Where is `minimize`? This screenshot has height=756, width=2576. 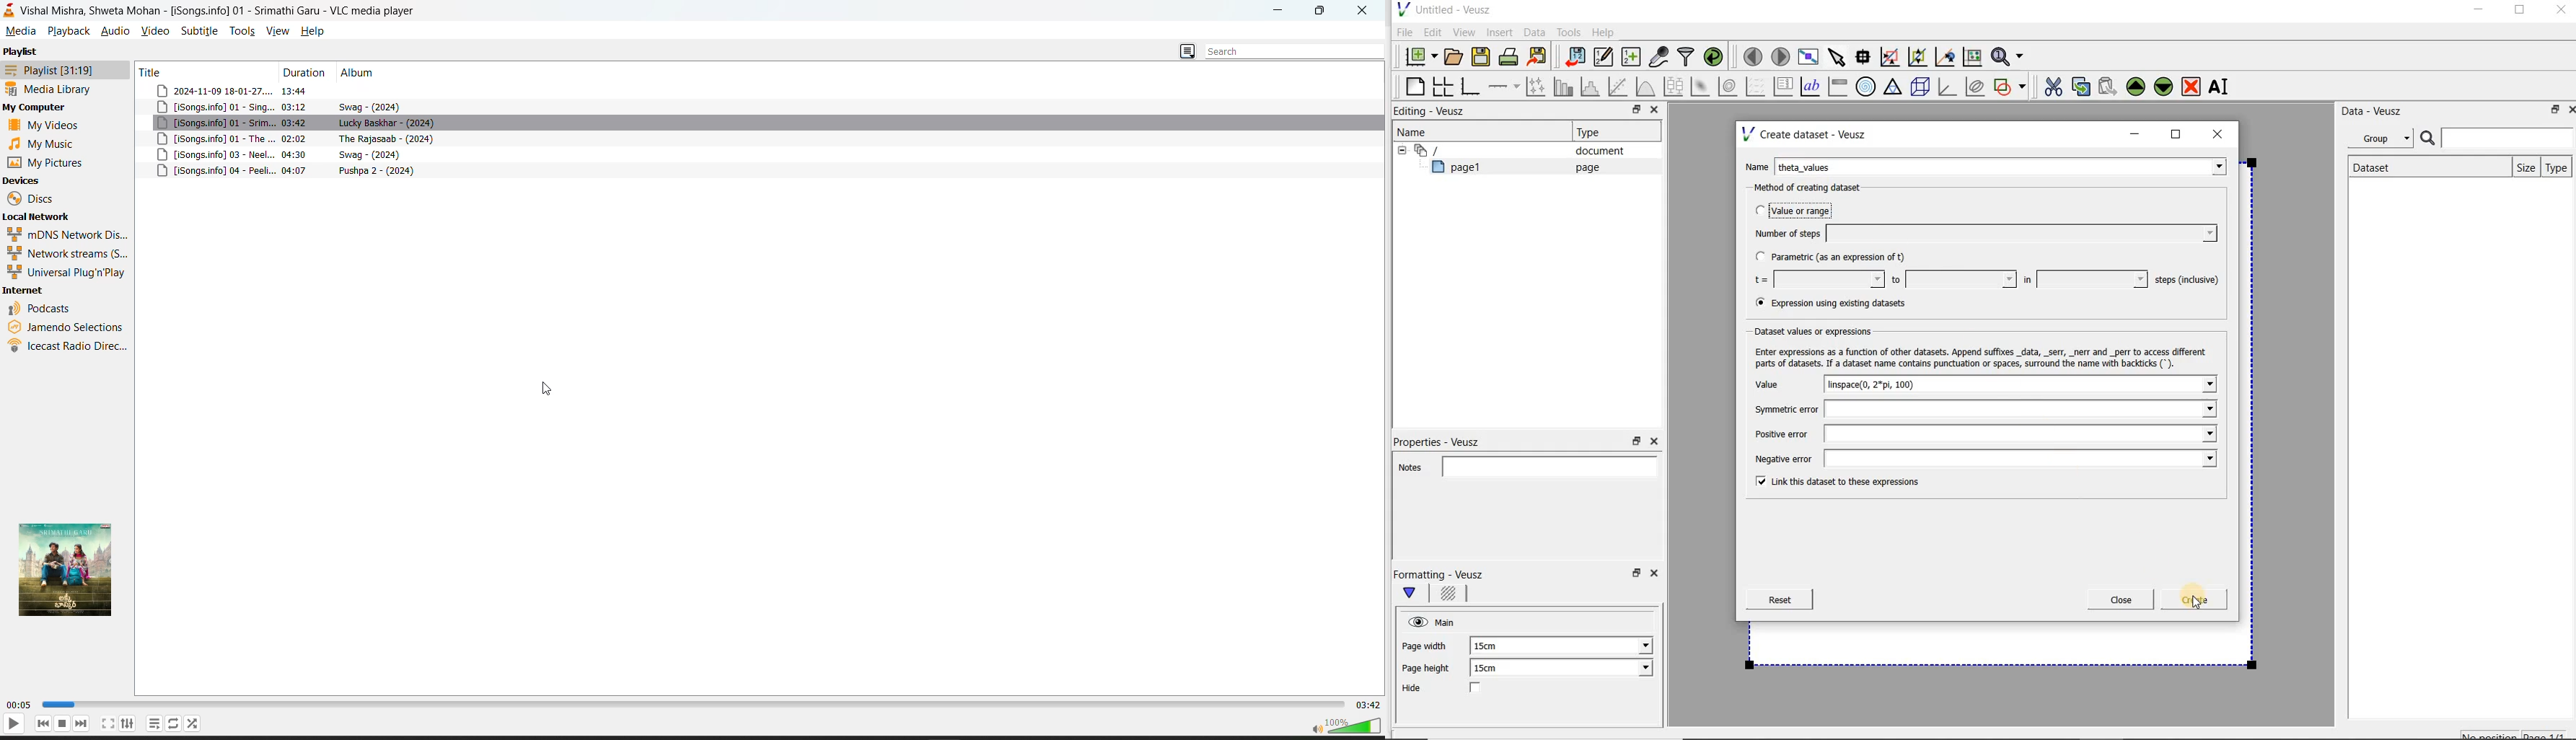 minimize is located at coordinates (2477, 11).